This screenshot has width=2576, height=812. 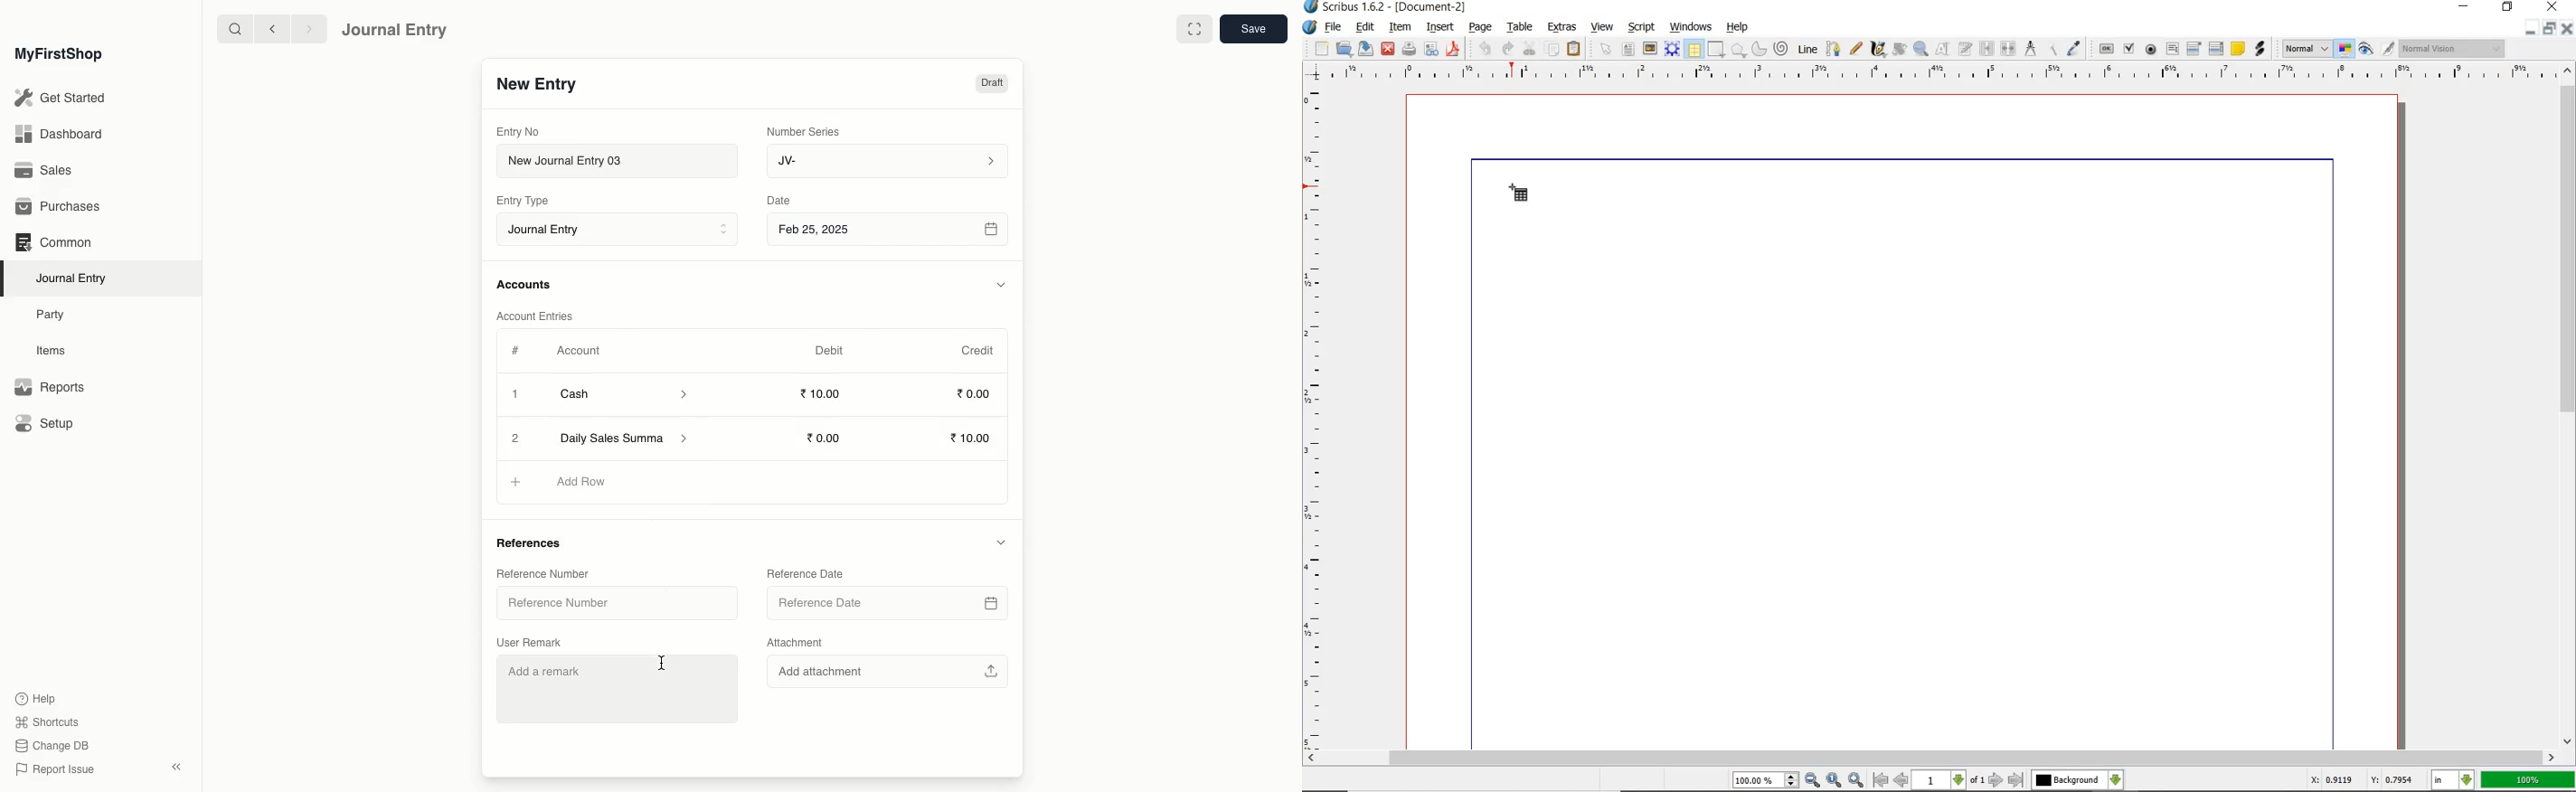 I want to click on cut, so click(x=1529, y=48).